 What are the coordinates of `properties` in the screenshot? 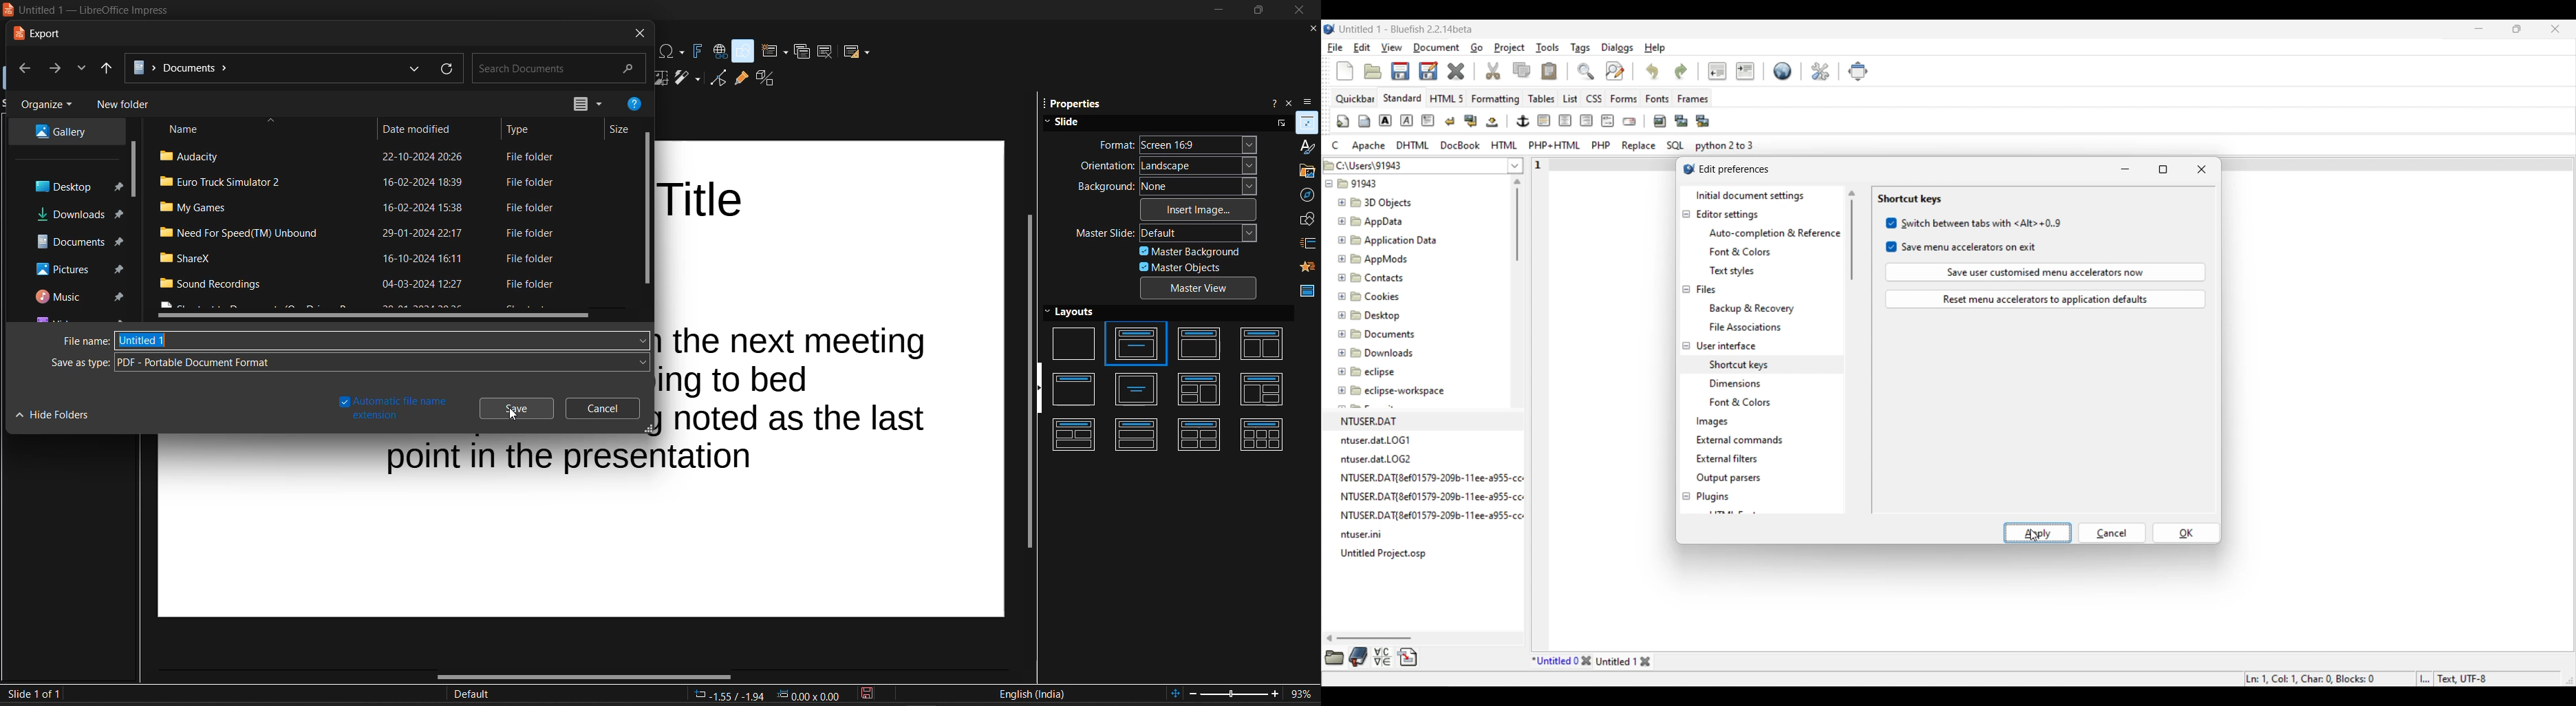 It's located at (1307, 123).